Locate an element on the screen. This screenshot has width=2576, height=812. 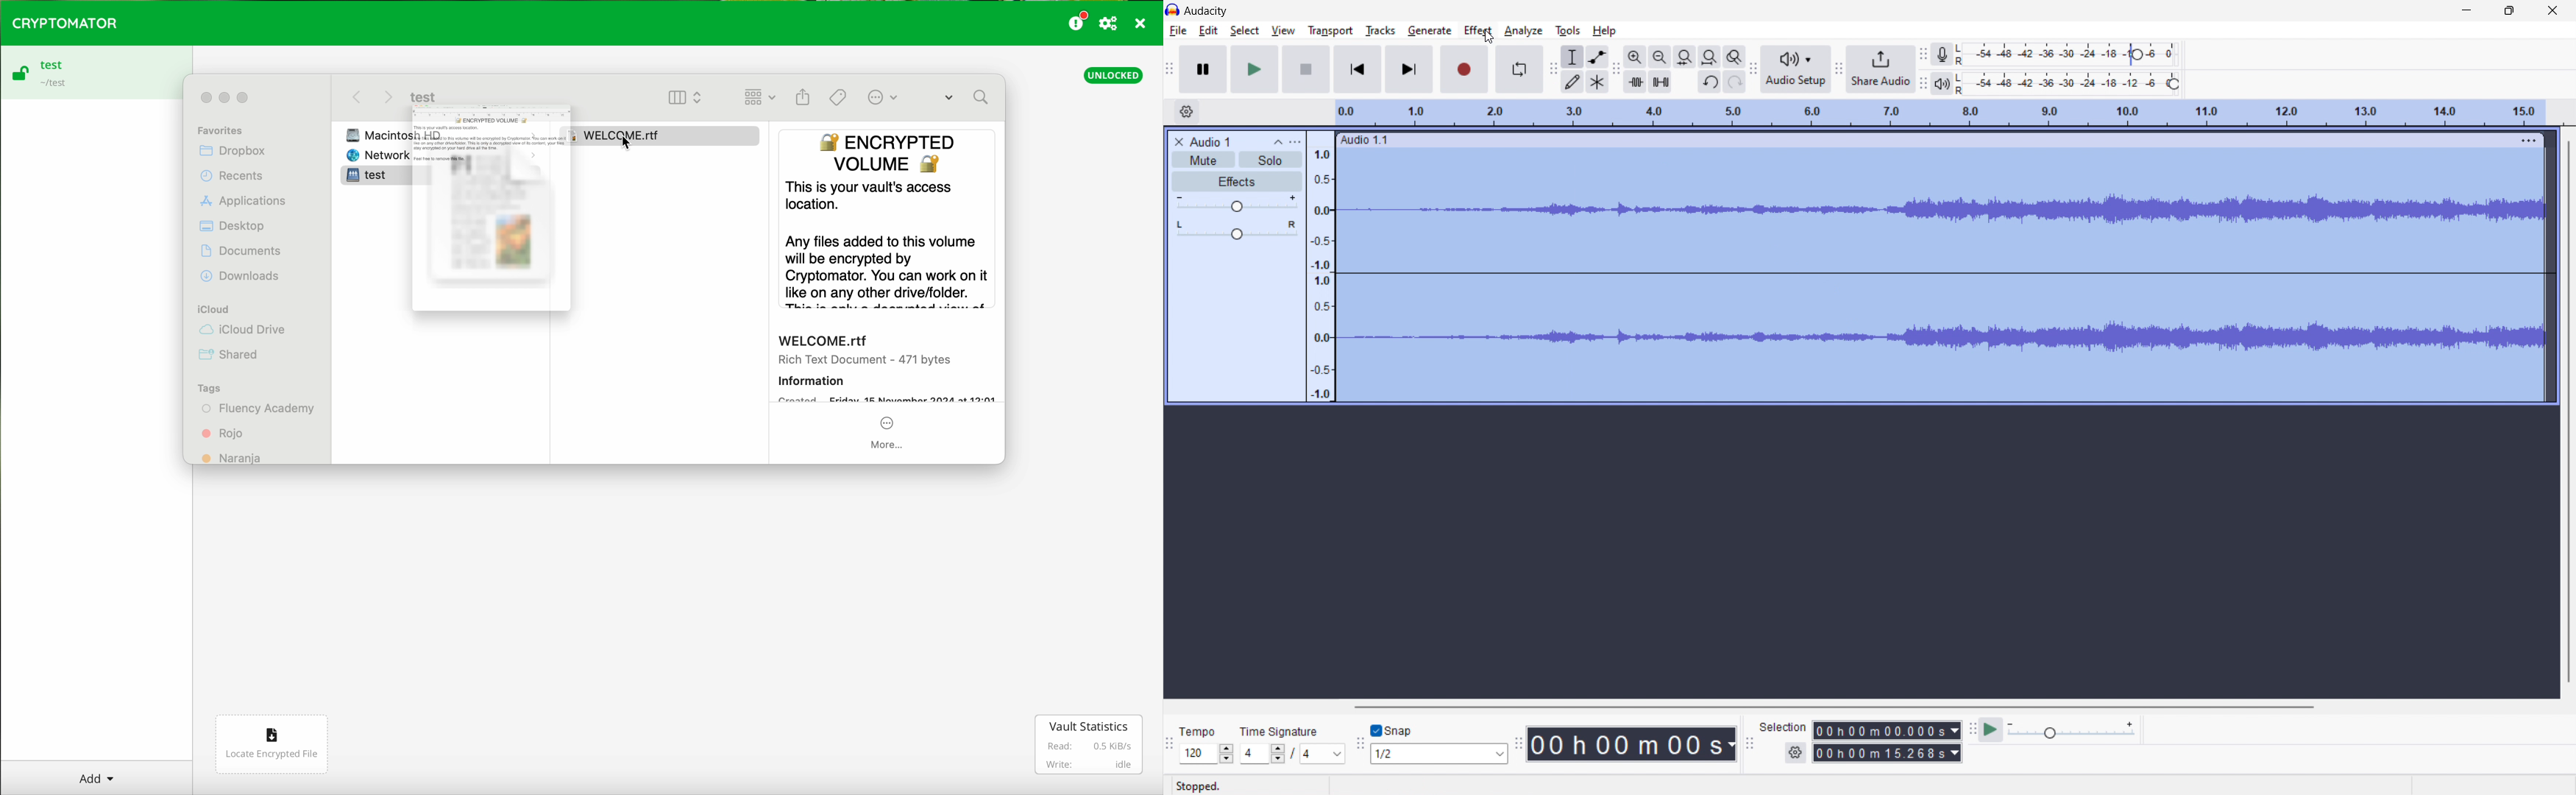
multi tool is located at coordinates (1598, 82).